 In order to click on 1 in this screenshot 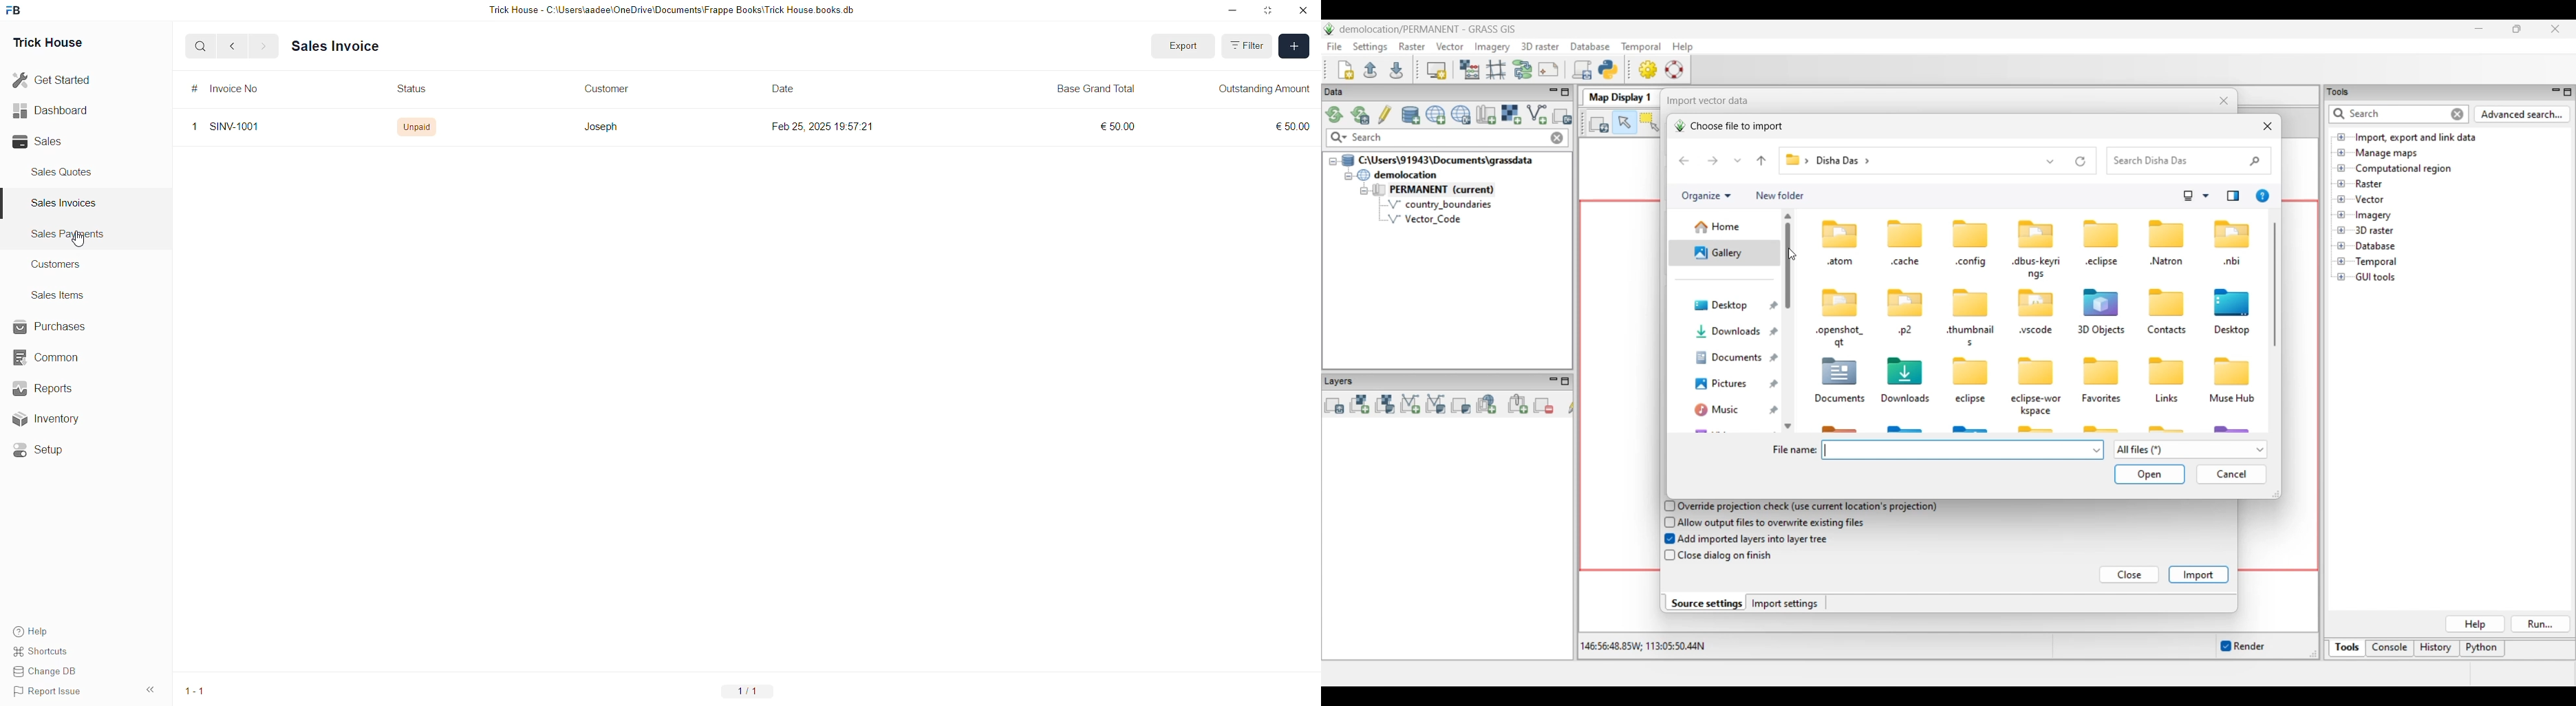, I will do `click(194, 127)`.